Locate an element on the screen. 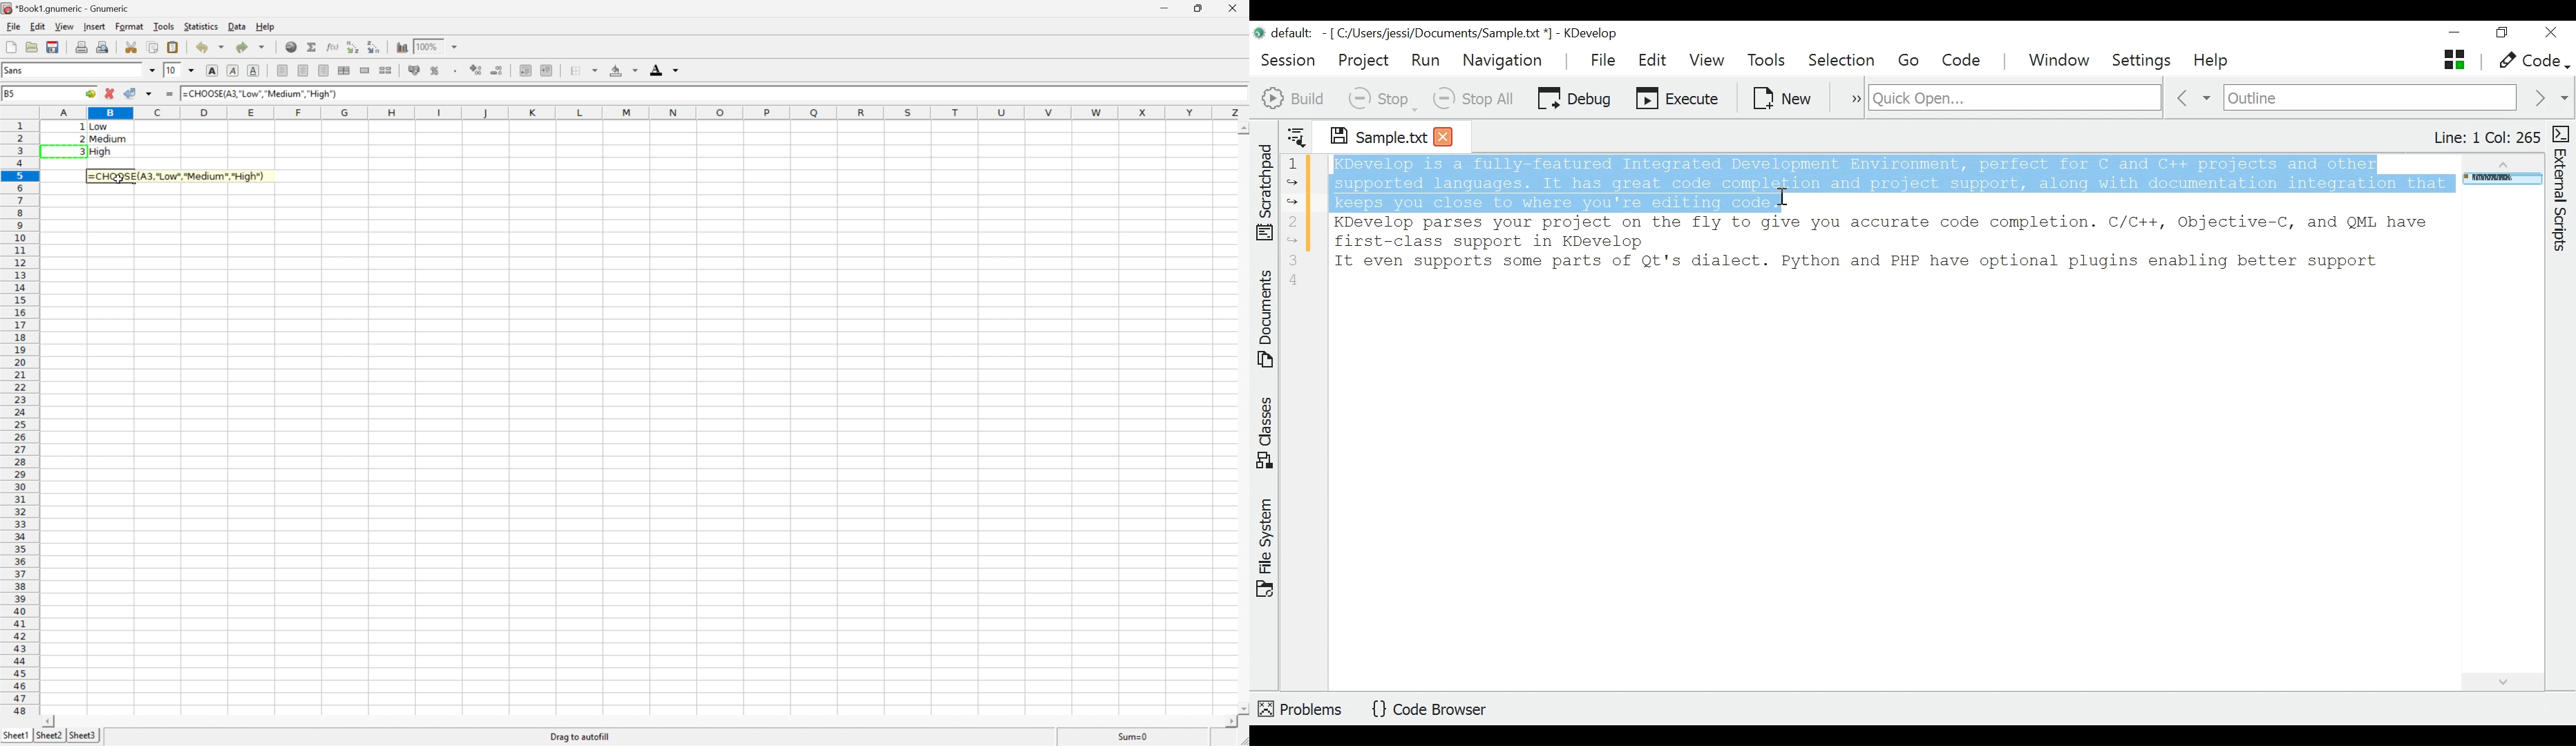 This screenshot has width=2576, height=756. New is located at coordinates (1783, 97).